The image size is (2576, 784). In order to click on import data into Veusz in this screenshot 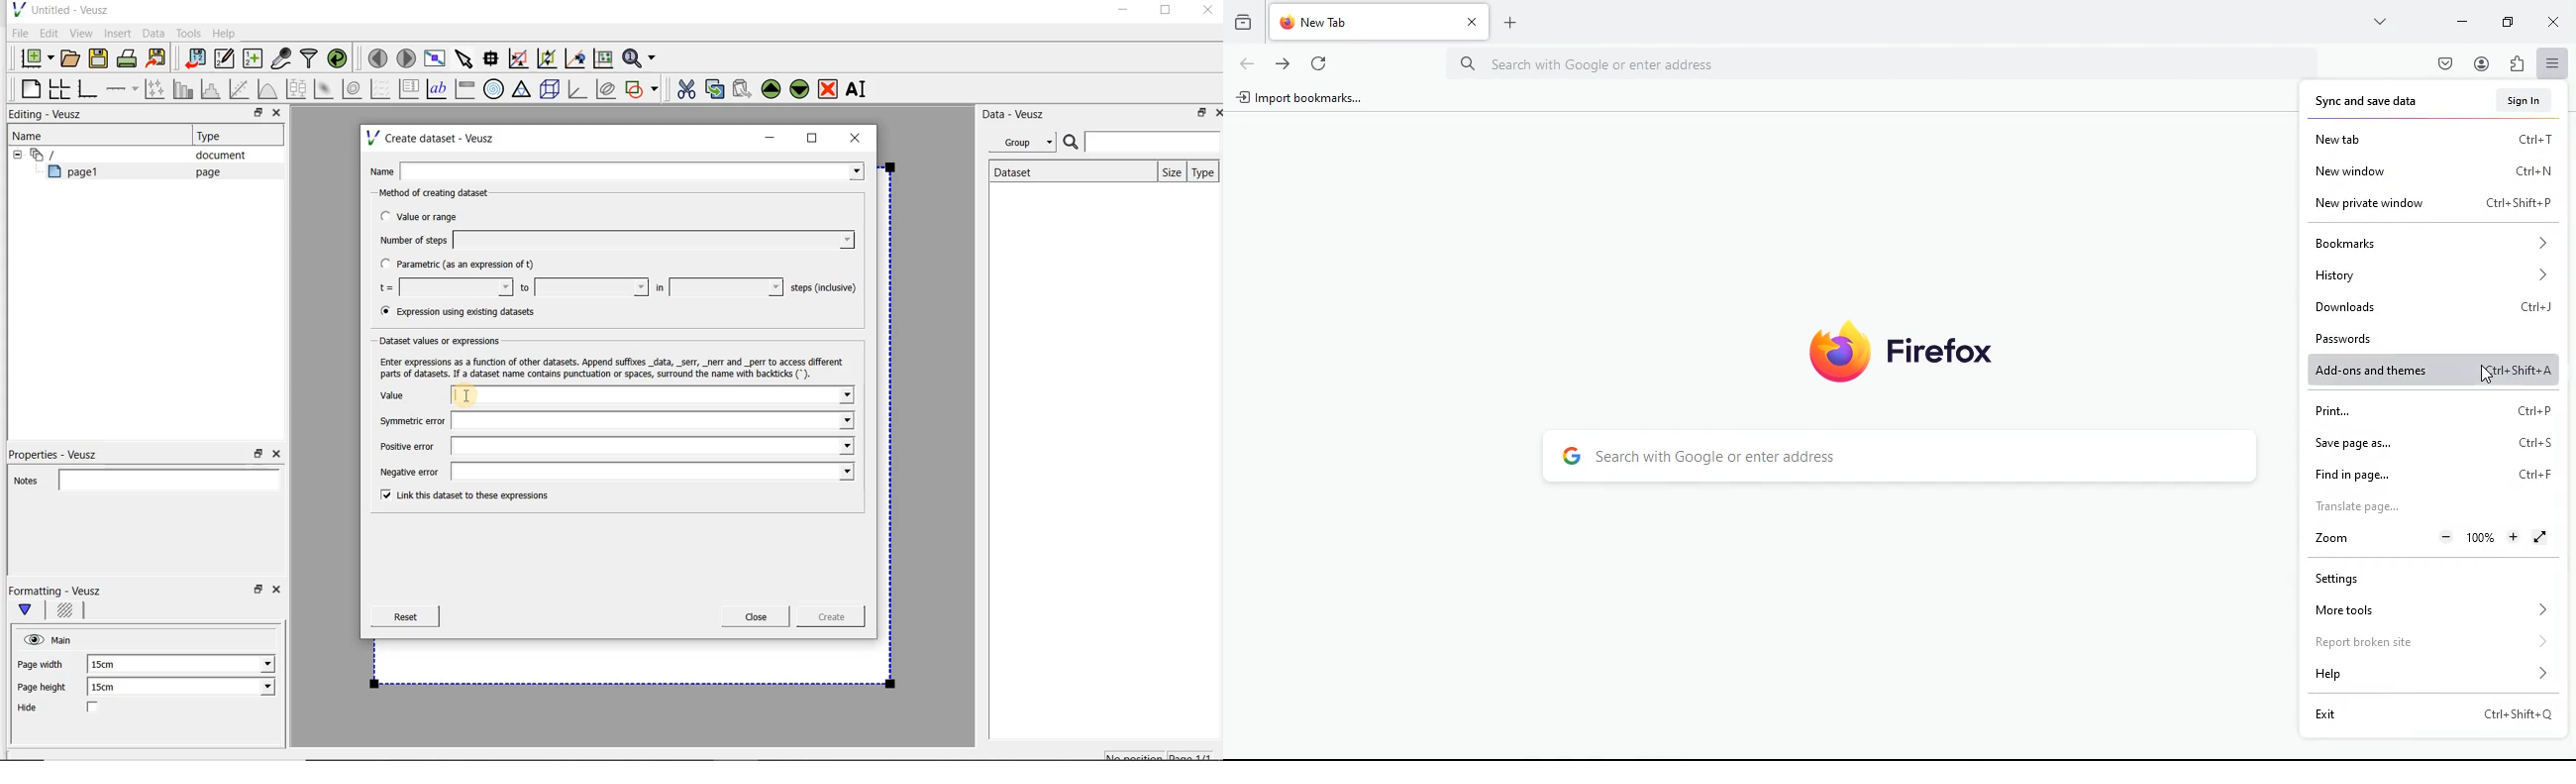, I will do `click(194, 59)`.